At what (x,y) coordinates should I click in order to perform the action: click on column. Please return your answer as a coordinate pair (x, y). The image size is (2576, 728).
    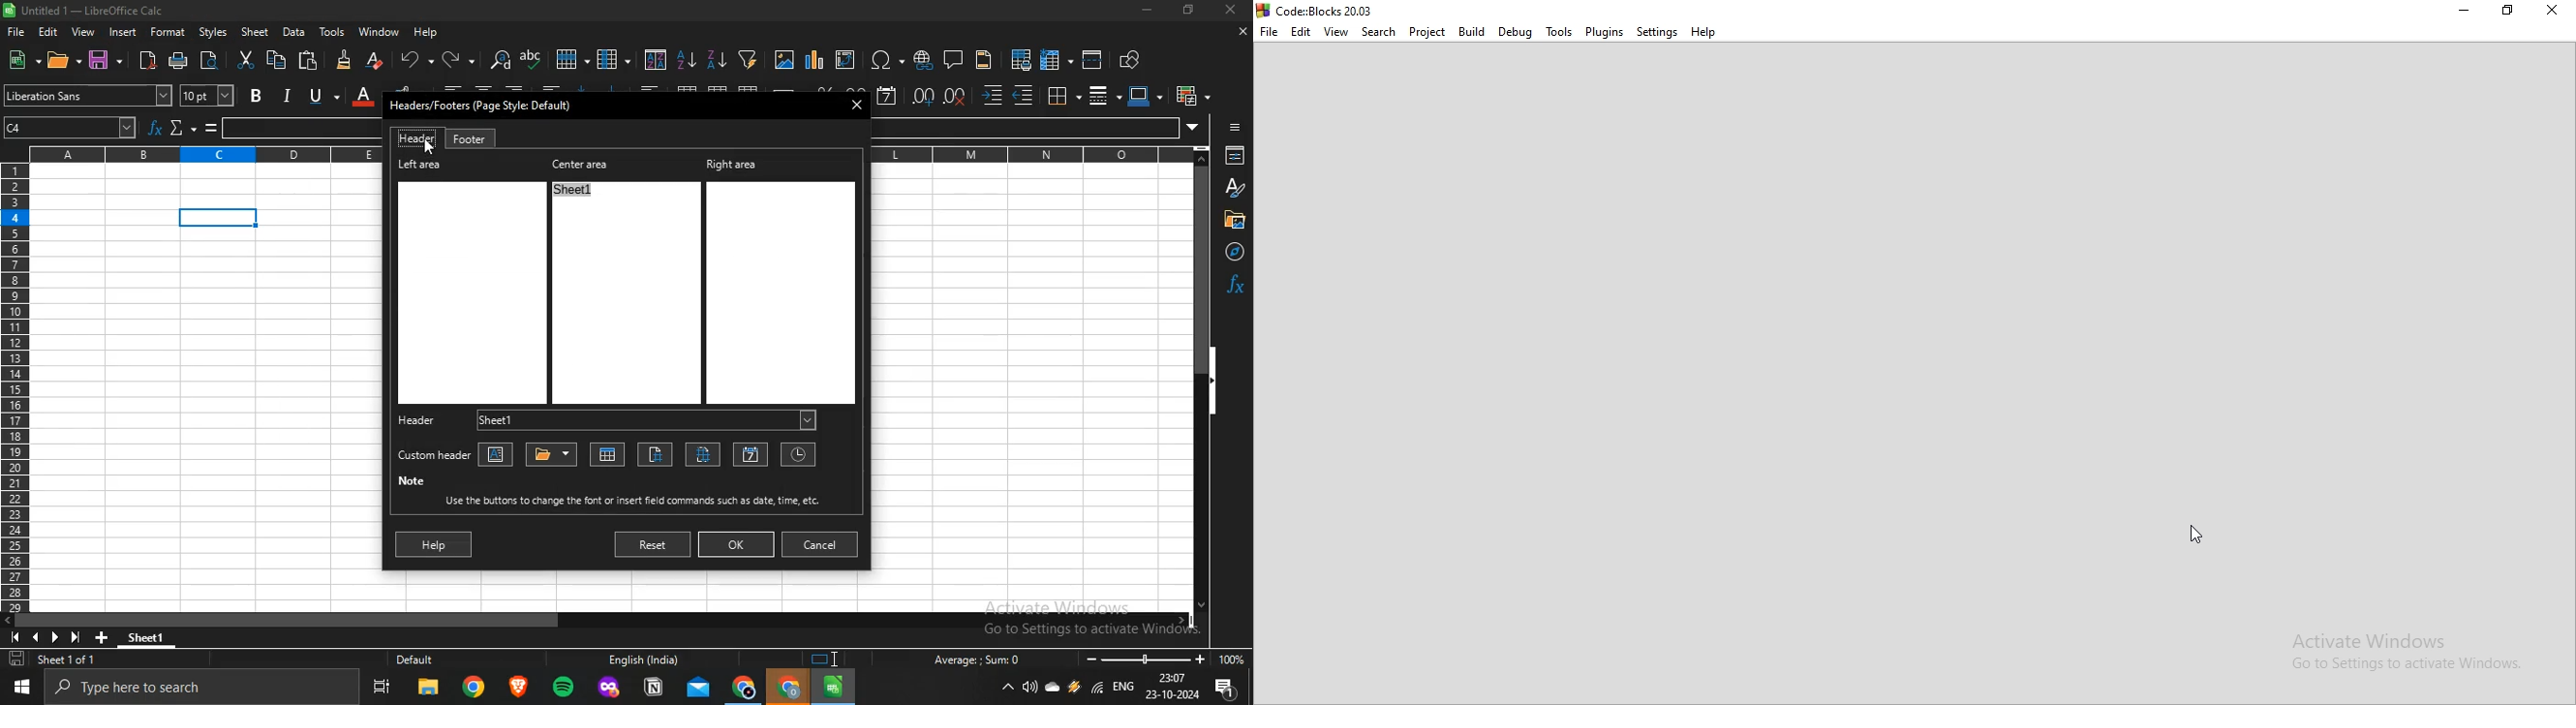
    Looking at the image, I should click on (613, 60).